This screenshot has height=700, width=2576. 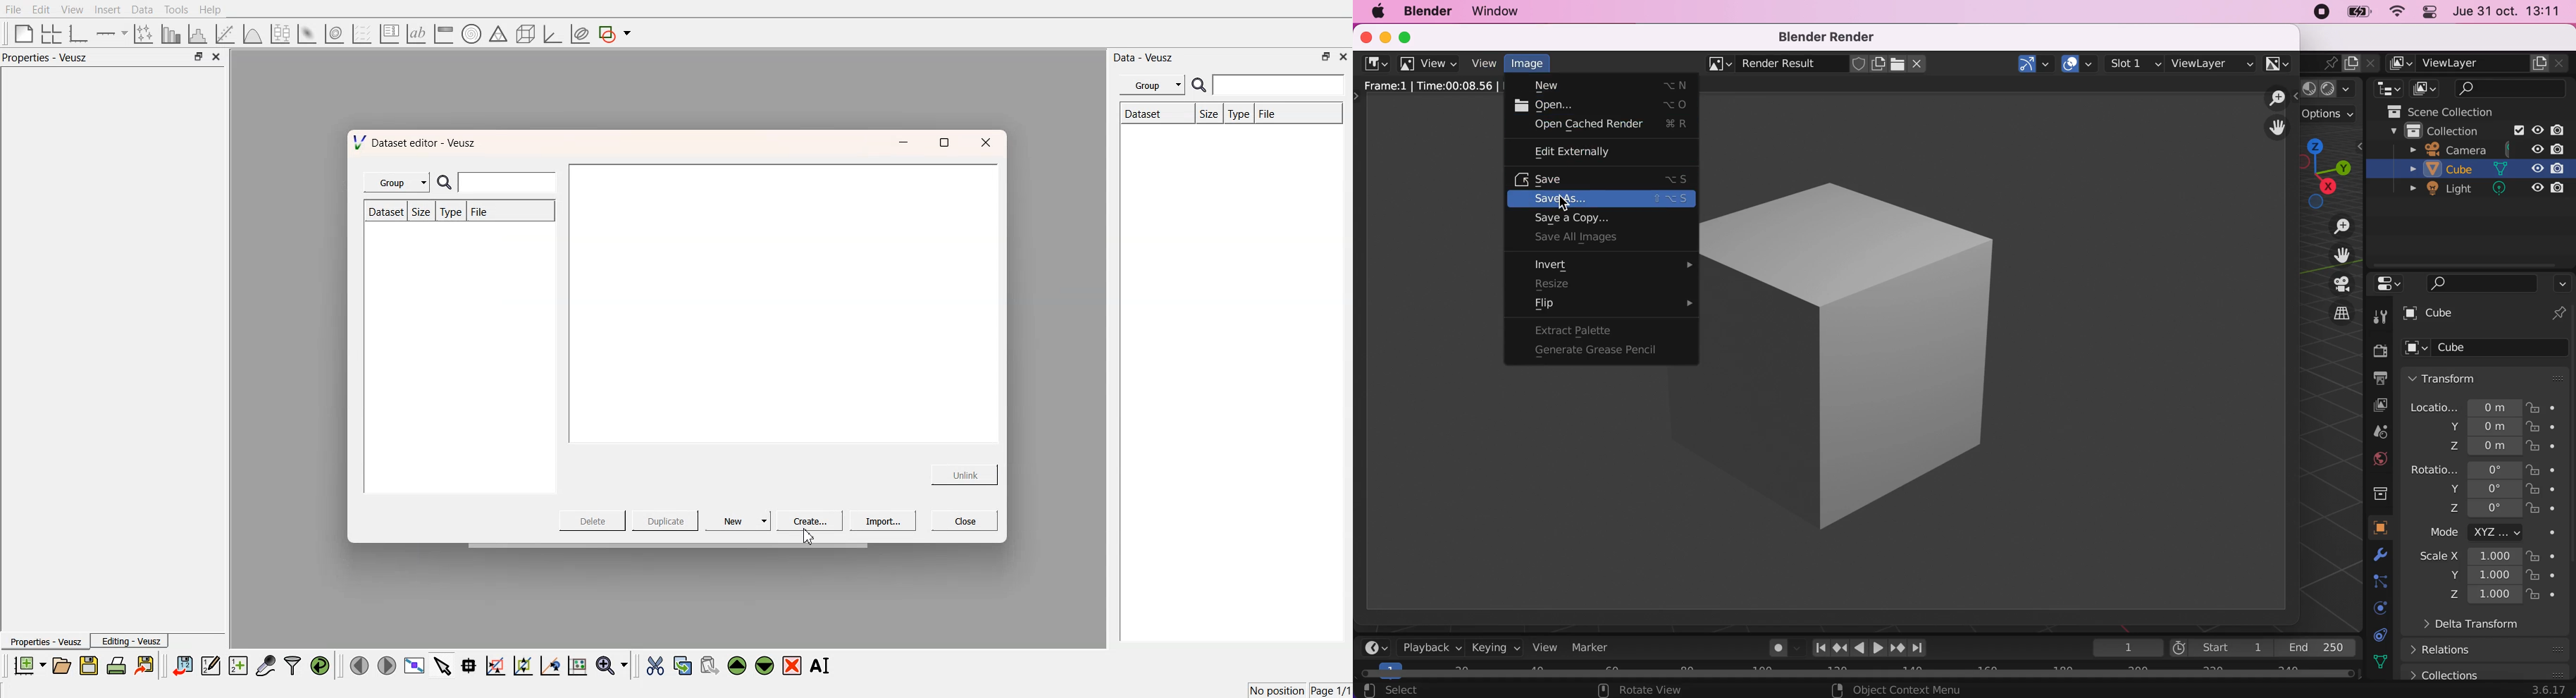 What do you see at coordinates (42, 9) in the screenshot?
I see `Edit` at bounding box center [42, 9].